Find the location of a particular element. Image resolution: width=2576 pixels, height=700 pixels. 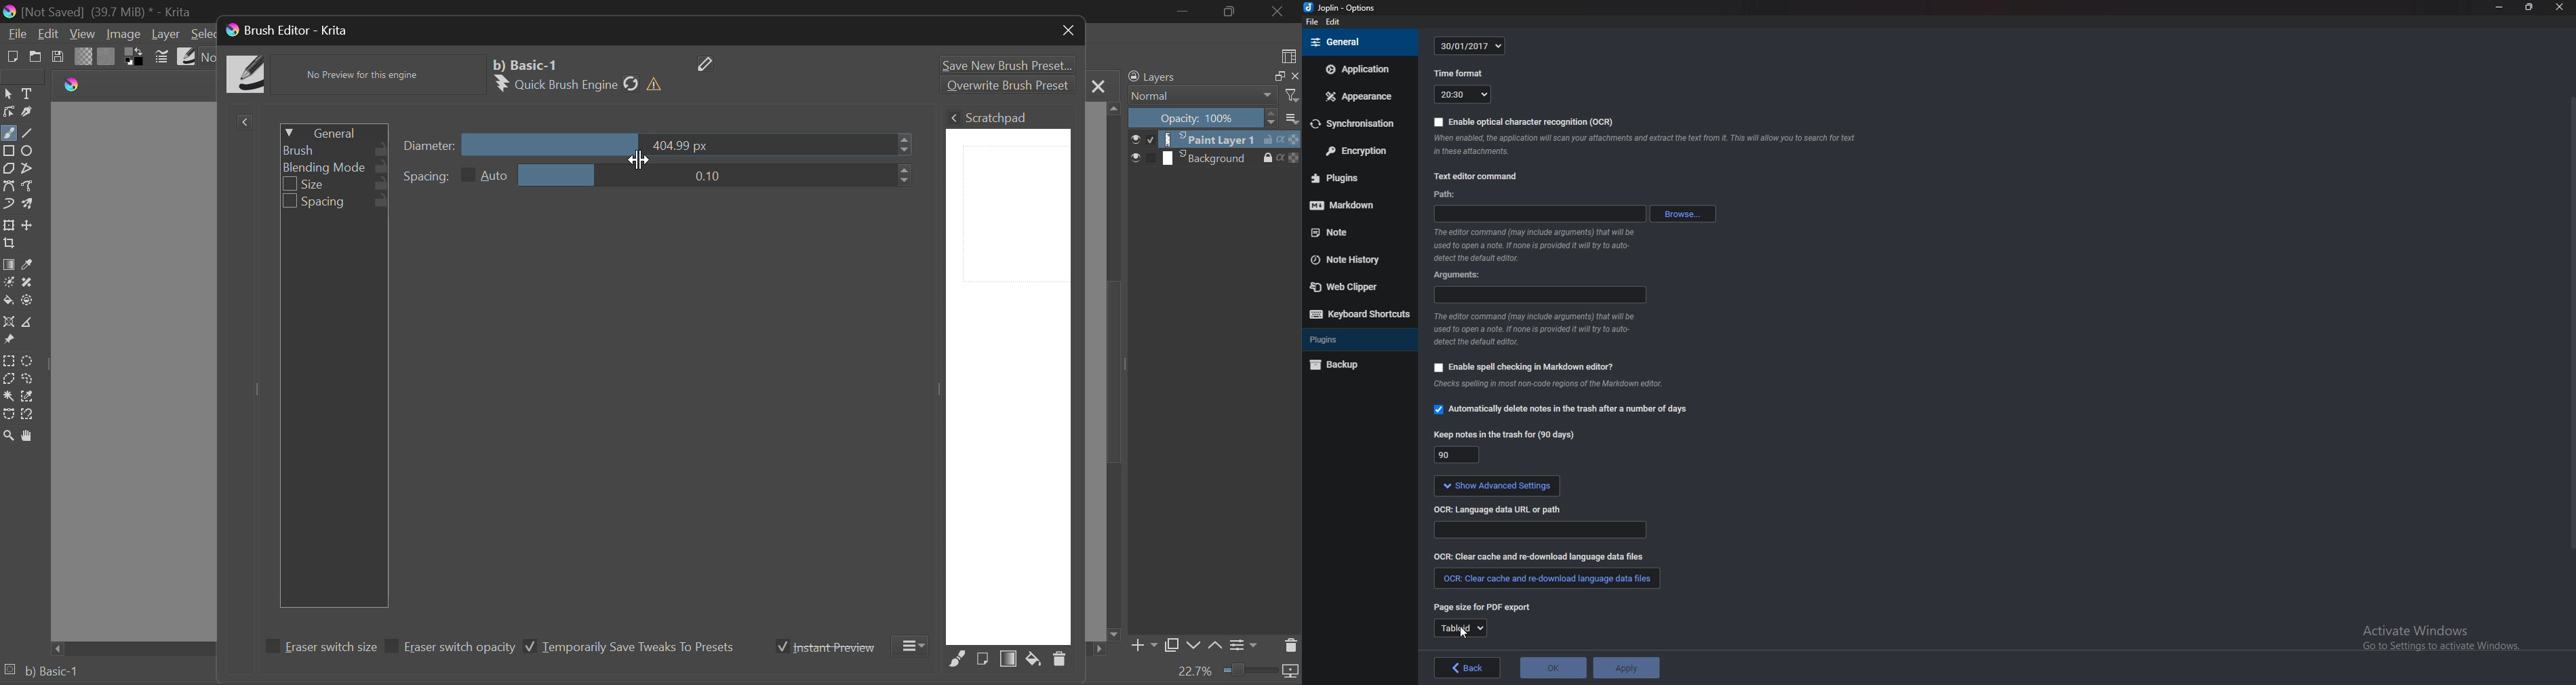

close is located at coordinates (2555, 9).